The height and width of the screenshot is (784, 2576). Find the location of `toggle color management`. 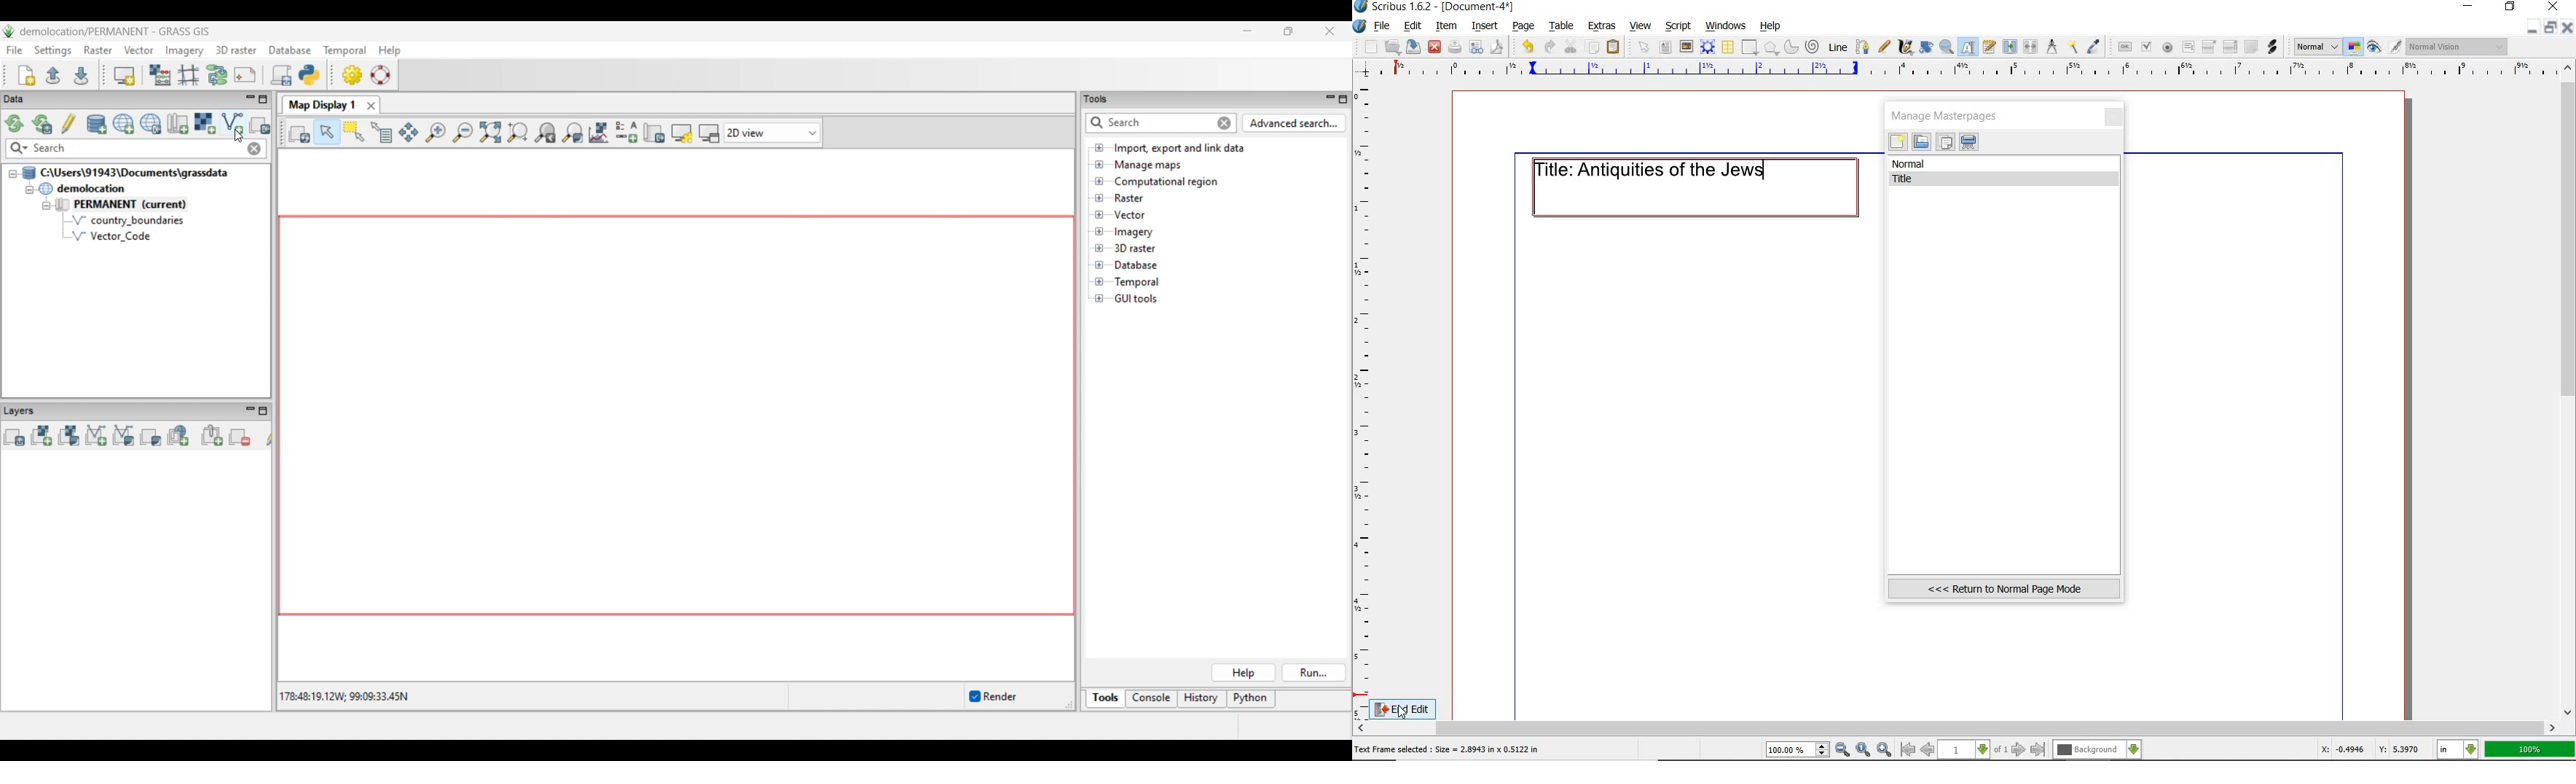

toggle color management is located at coordinates (2355, 48).